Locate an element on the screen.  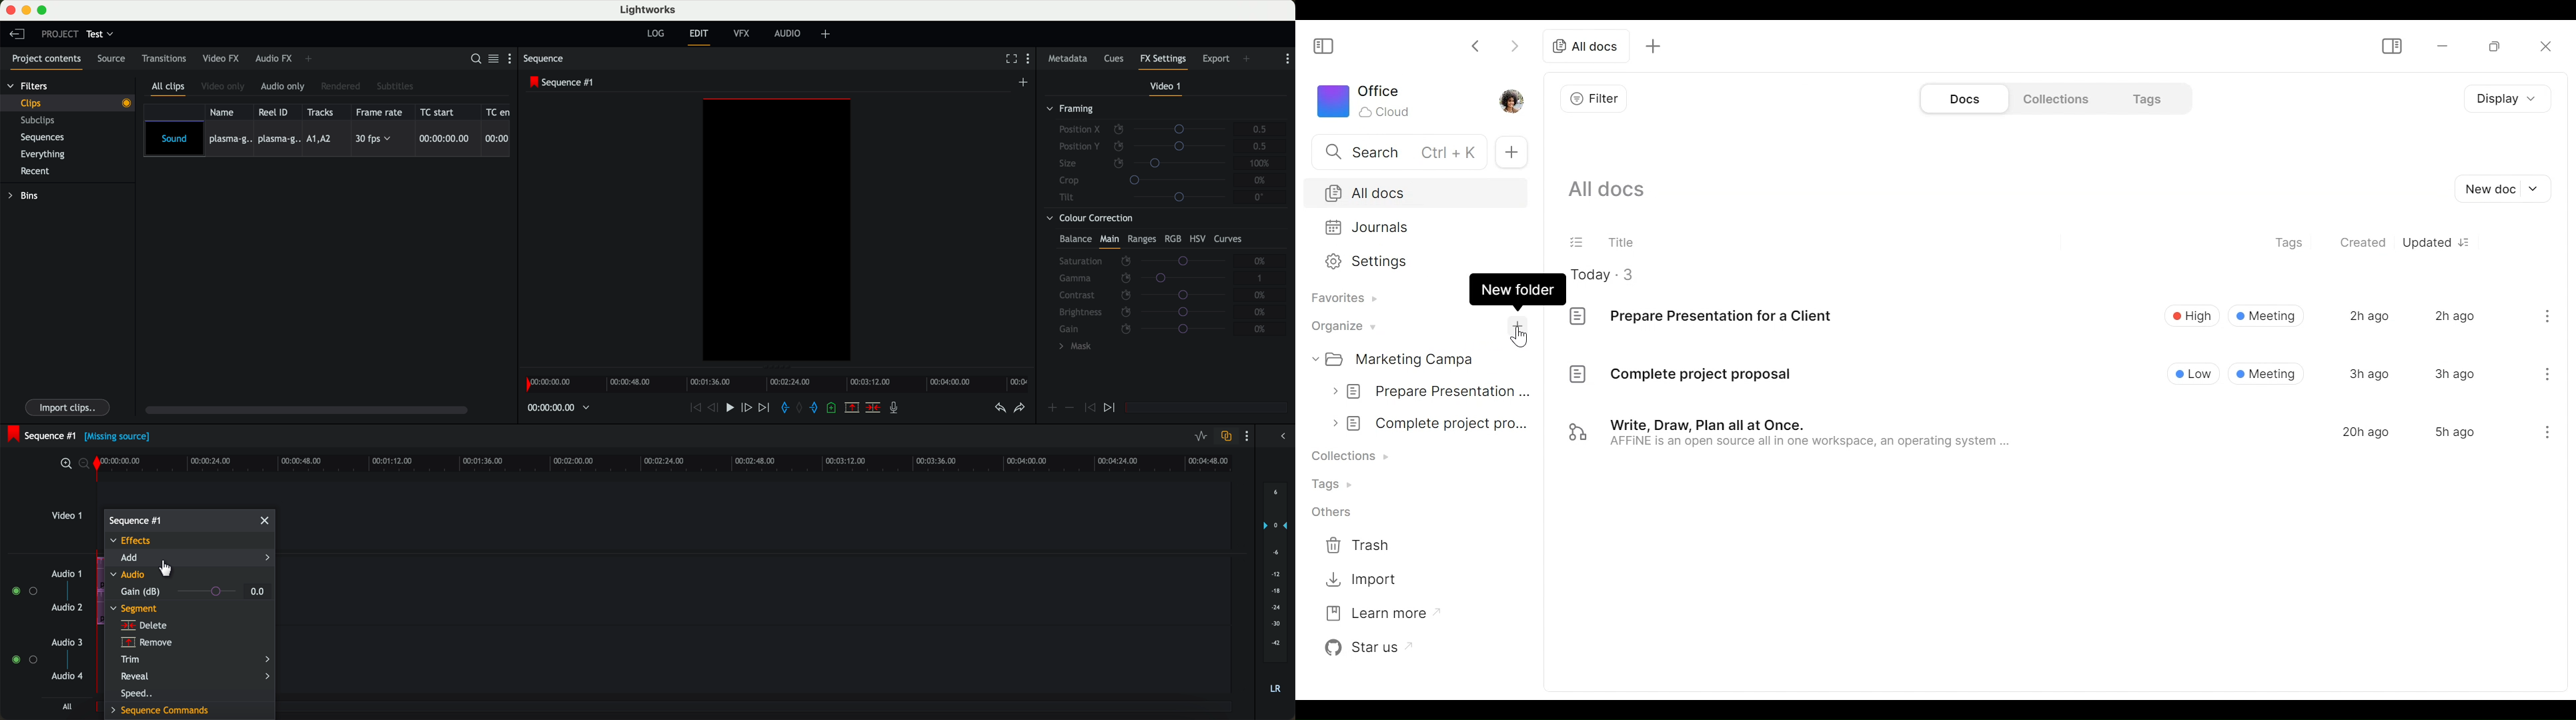
segment is located at coordinates (135, 609).